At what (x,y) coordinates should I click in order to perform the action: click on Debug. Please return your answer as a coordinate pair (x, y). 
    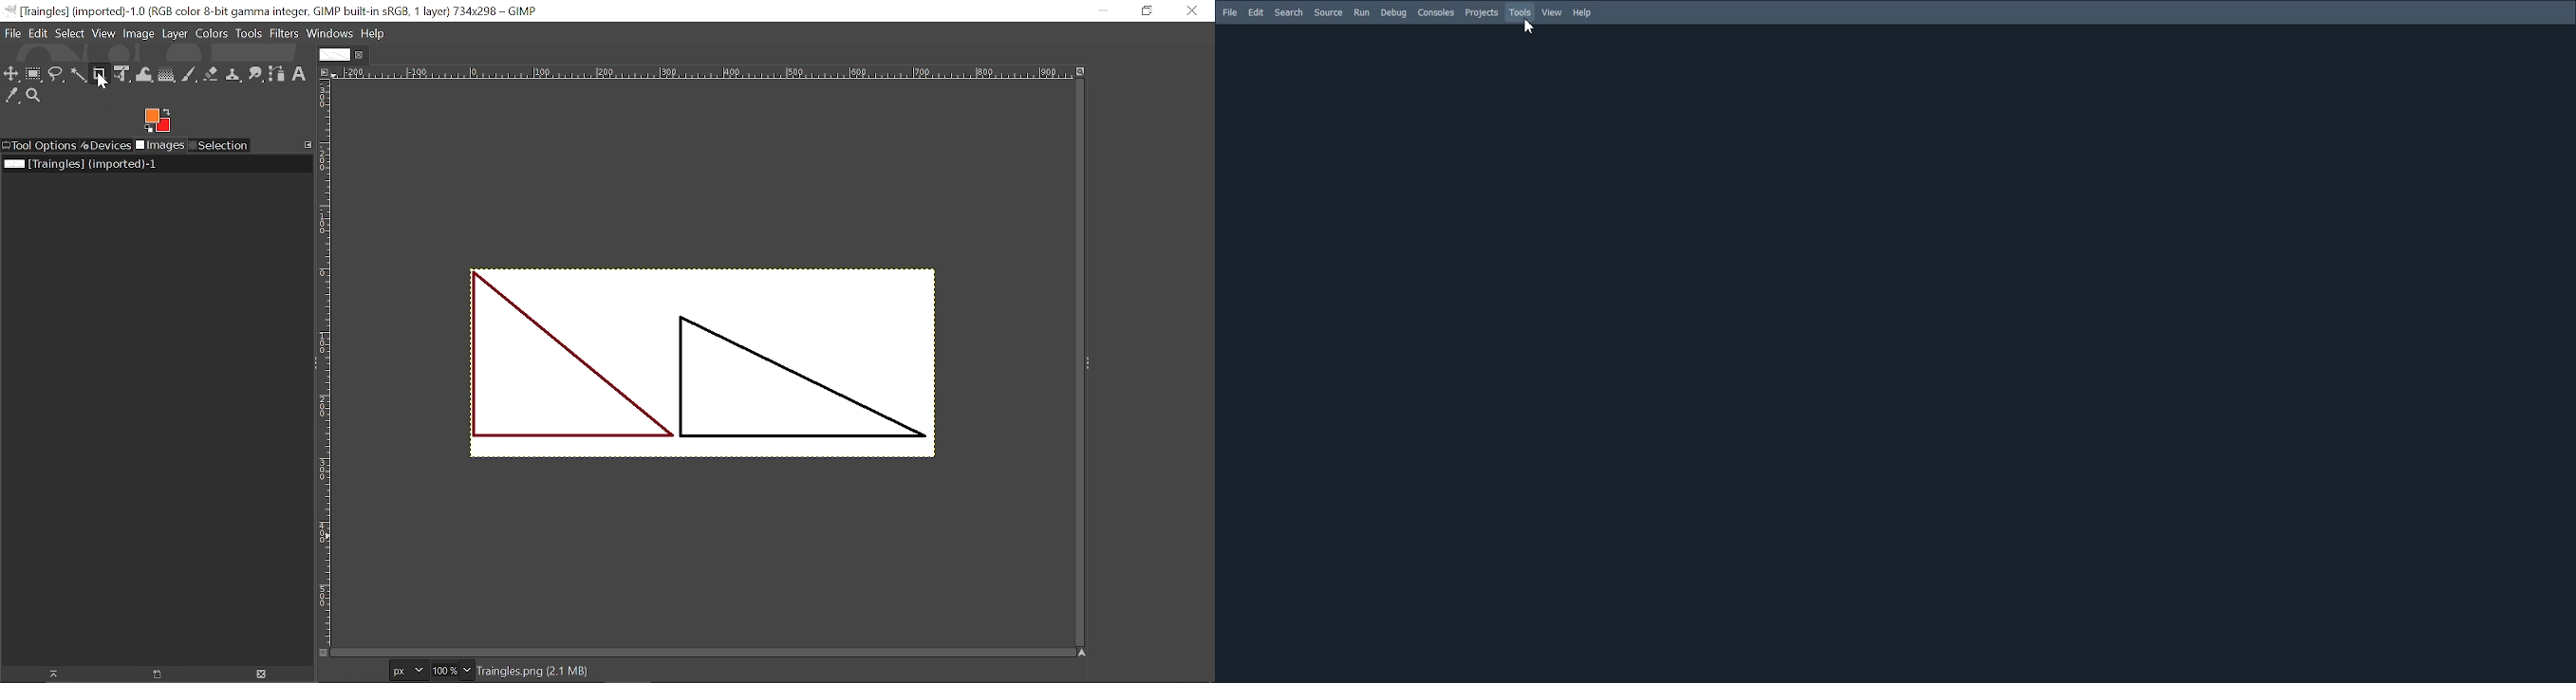
    Looking at the image, I should click on (1394, 13).